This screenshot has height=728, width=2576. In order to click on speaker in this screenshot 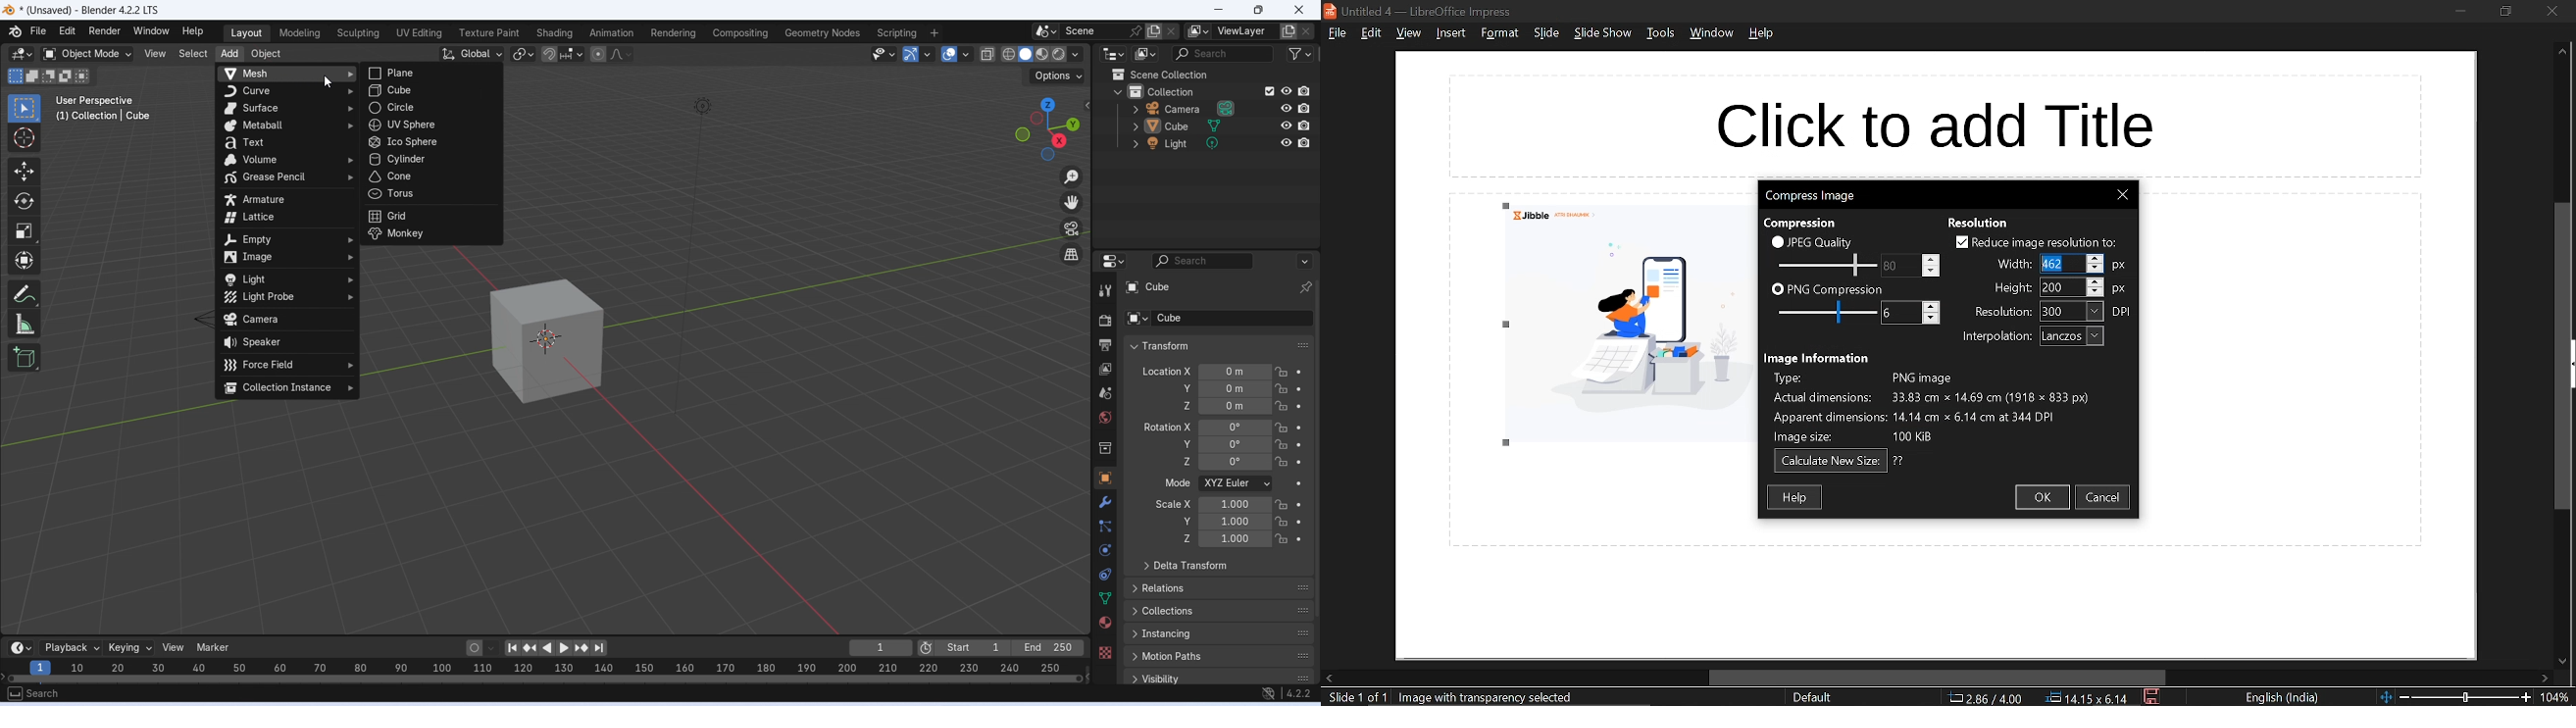, I will do `click(287, 342)`.